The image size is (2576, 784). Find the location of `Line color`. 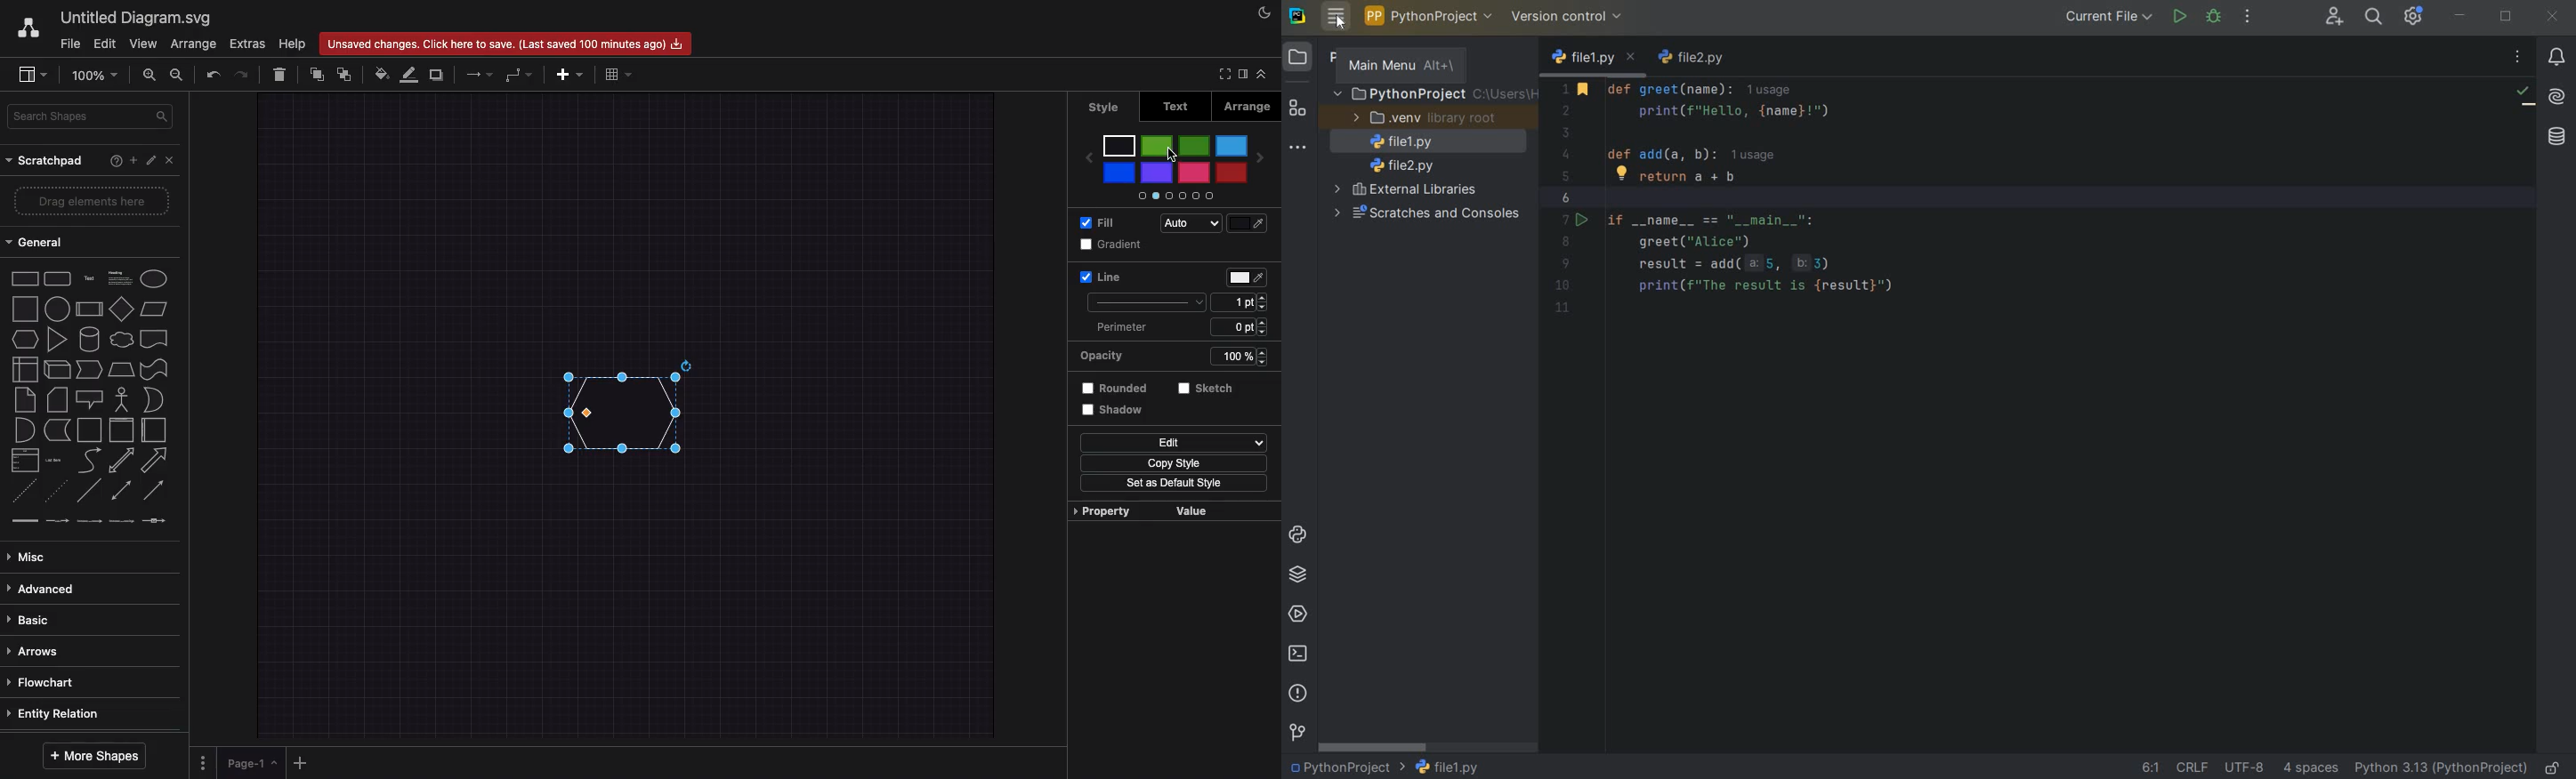

Line color is located at coordinates (410, 76).